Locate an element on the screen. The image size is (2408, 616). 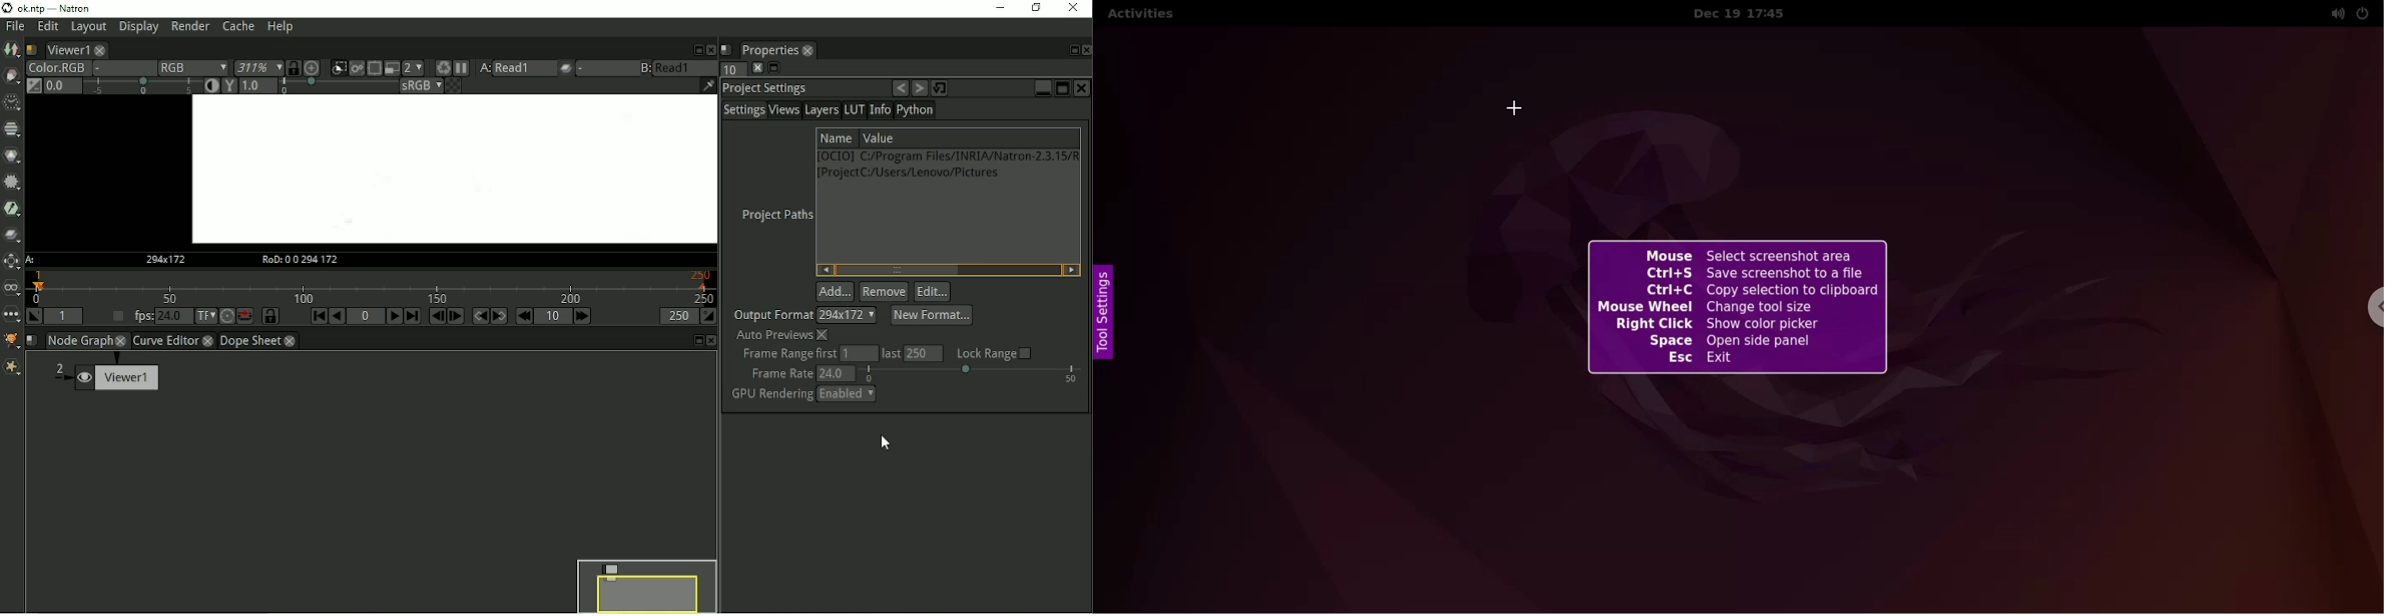
Filter is located at coordinates (13, 182).